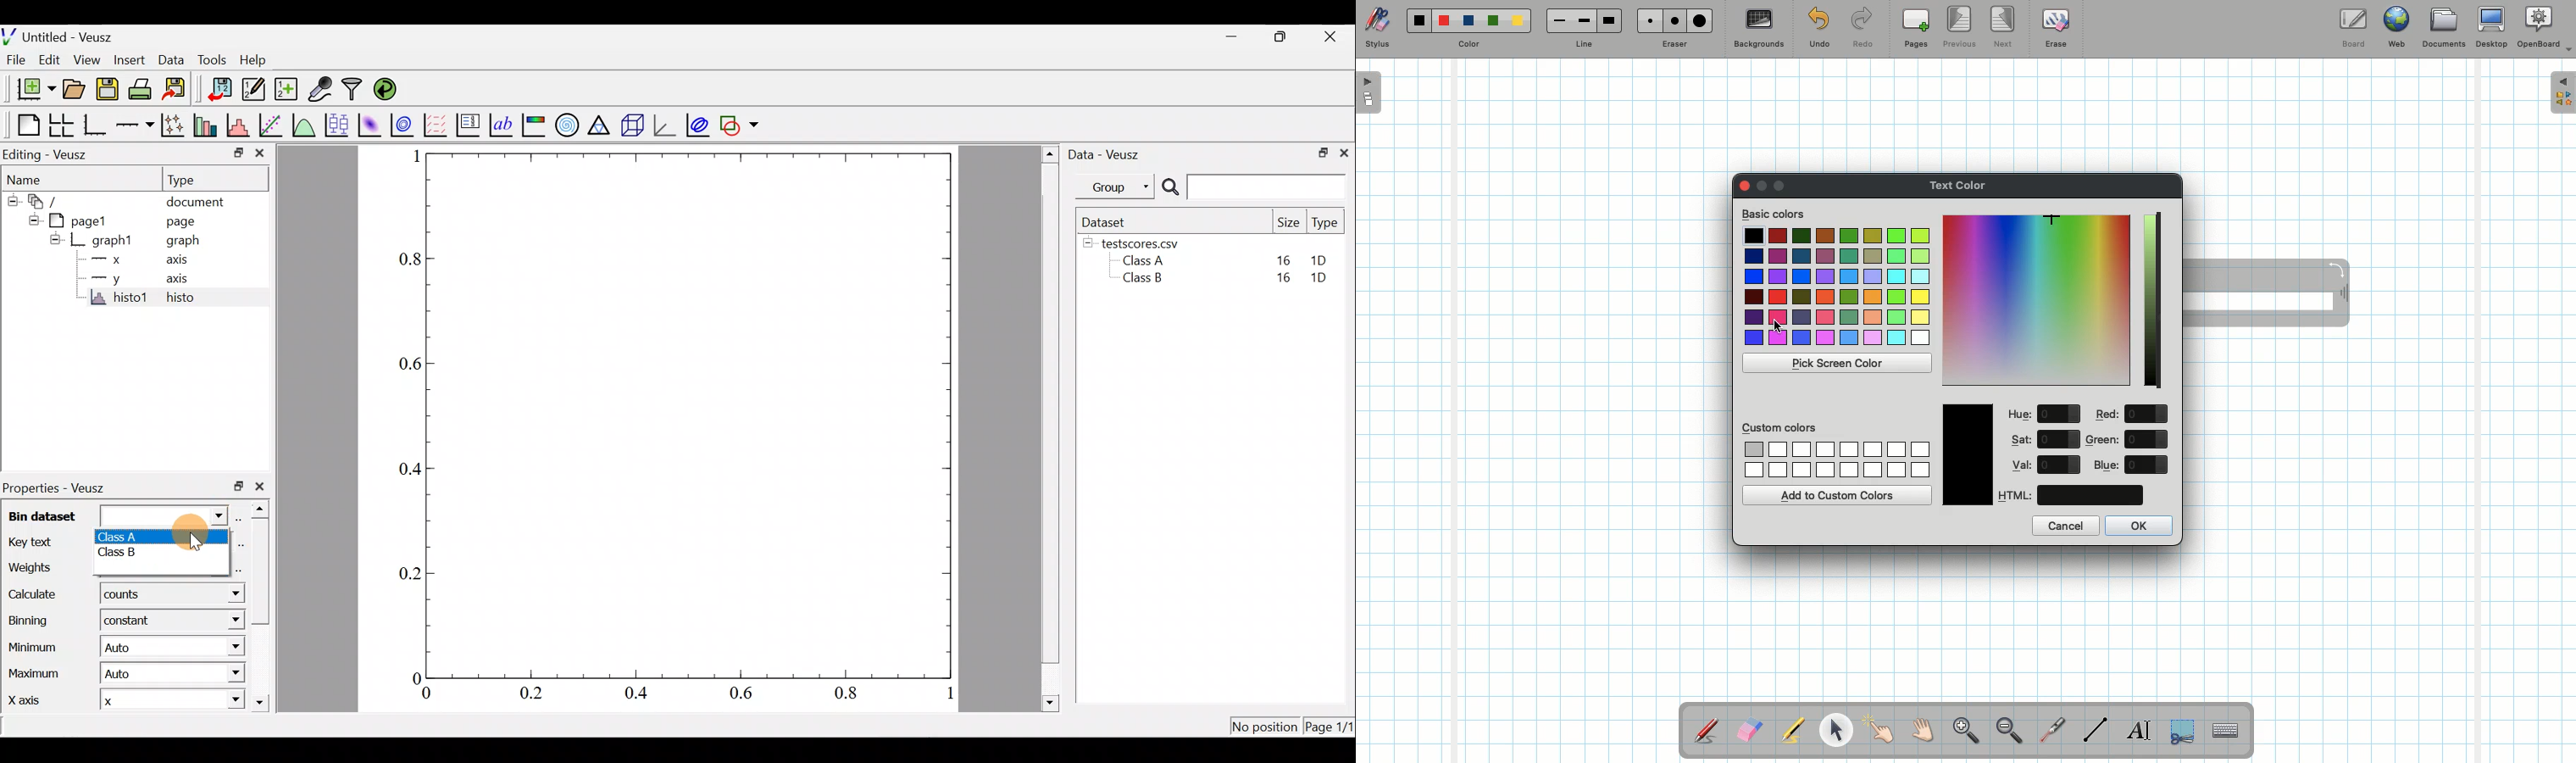 The width and height of the screenshot is (2576, 784). Describe the element at coordinates (126, 649) in the screenshot. I see `| Auto` at that location.